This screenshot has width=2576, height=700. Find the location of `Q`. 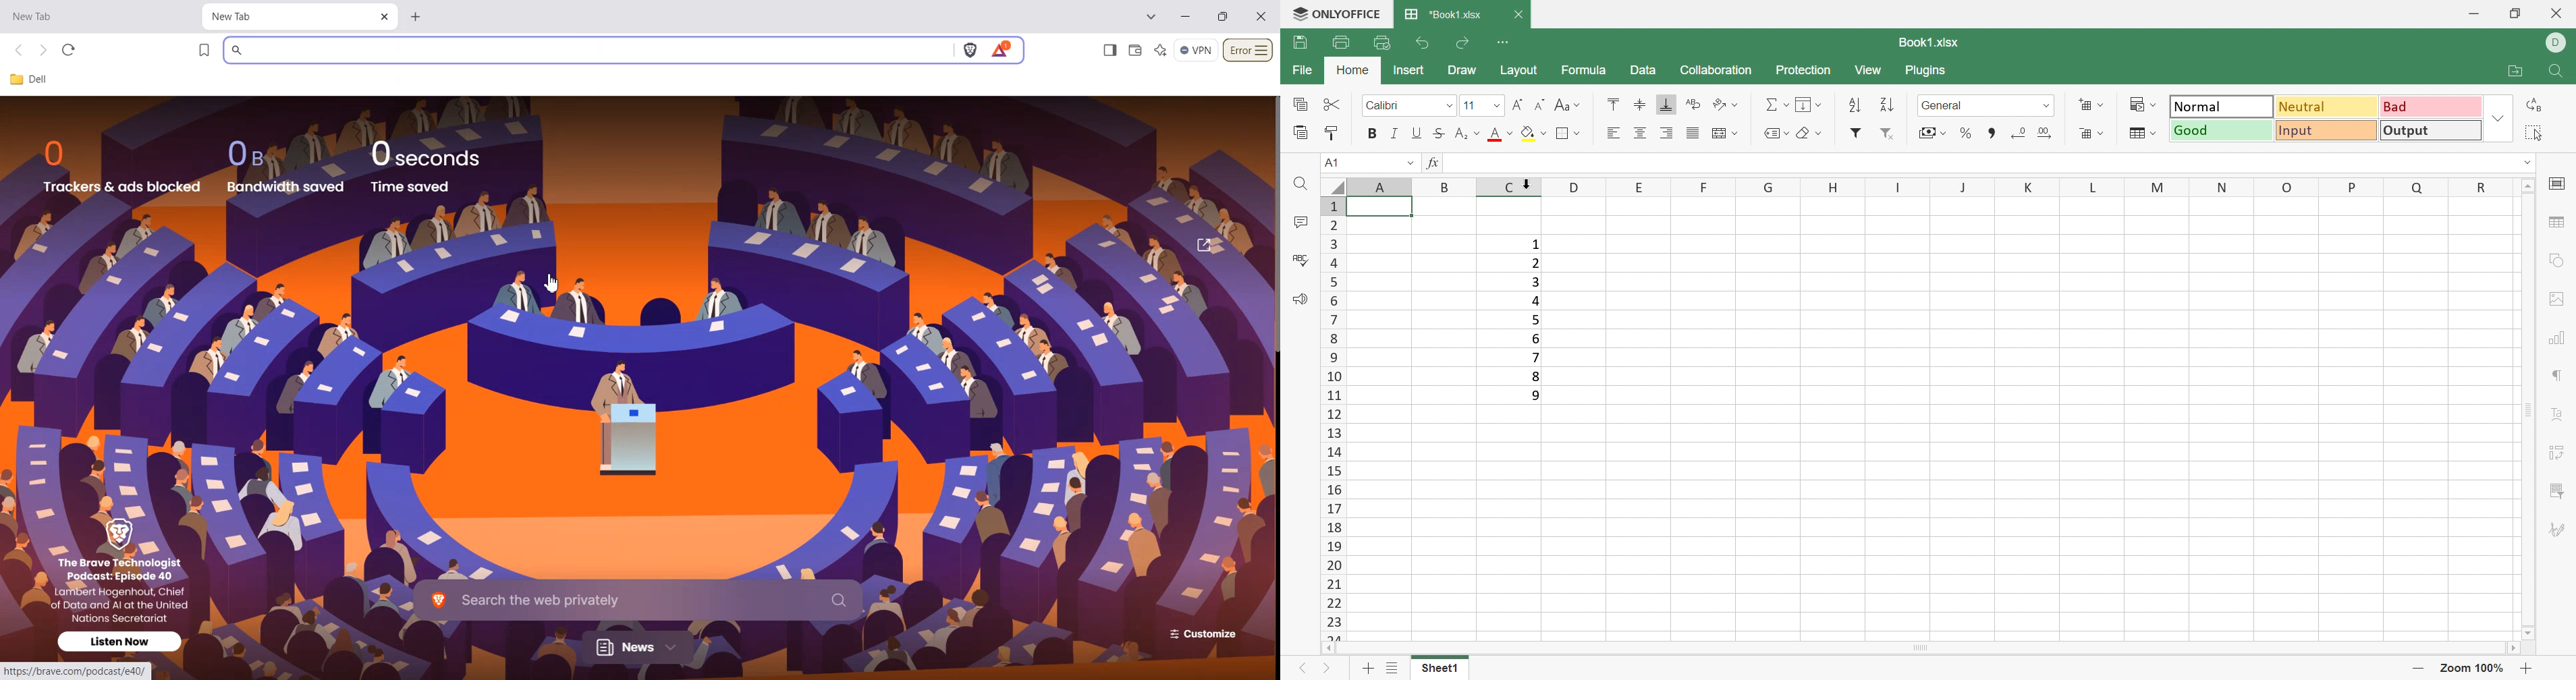

Q is located at coordinates (2409, 188).